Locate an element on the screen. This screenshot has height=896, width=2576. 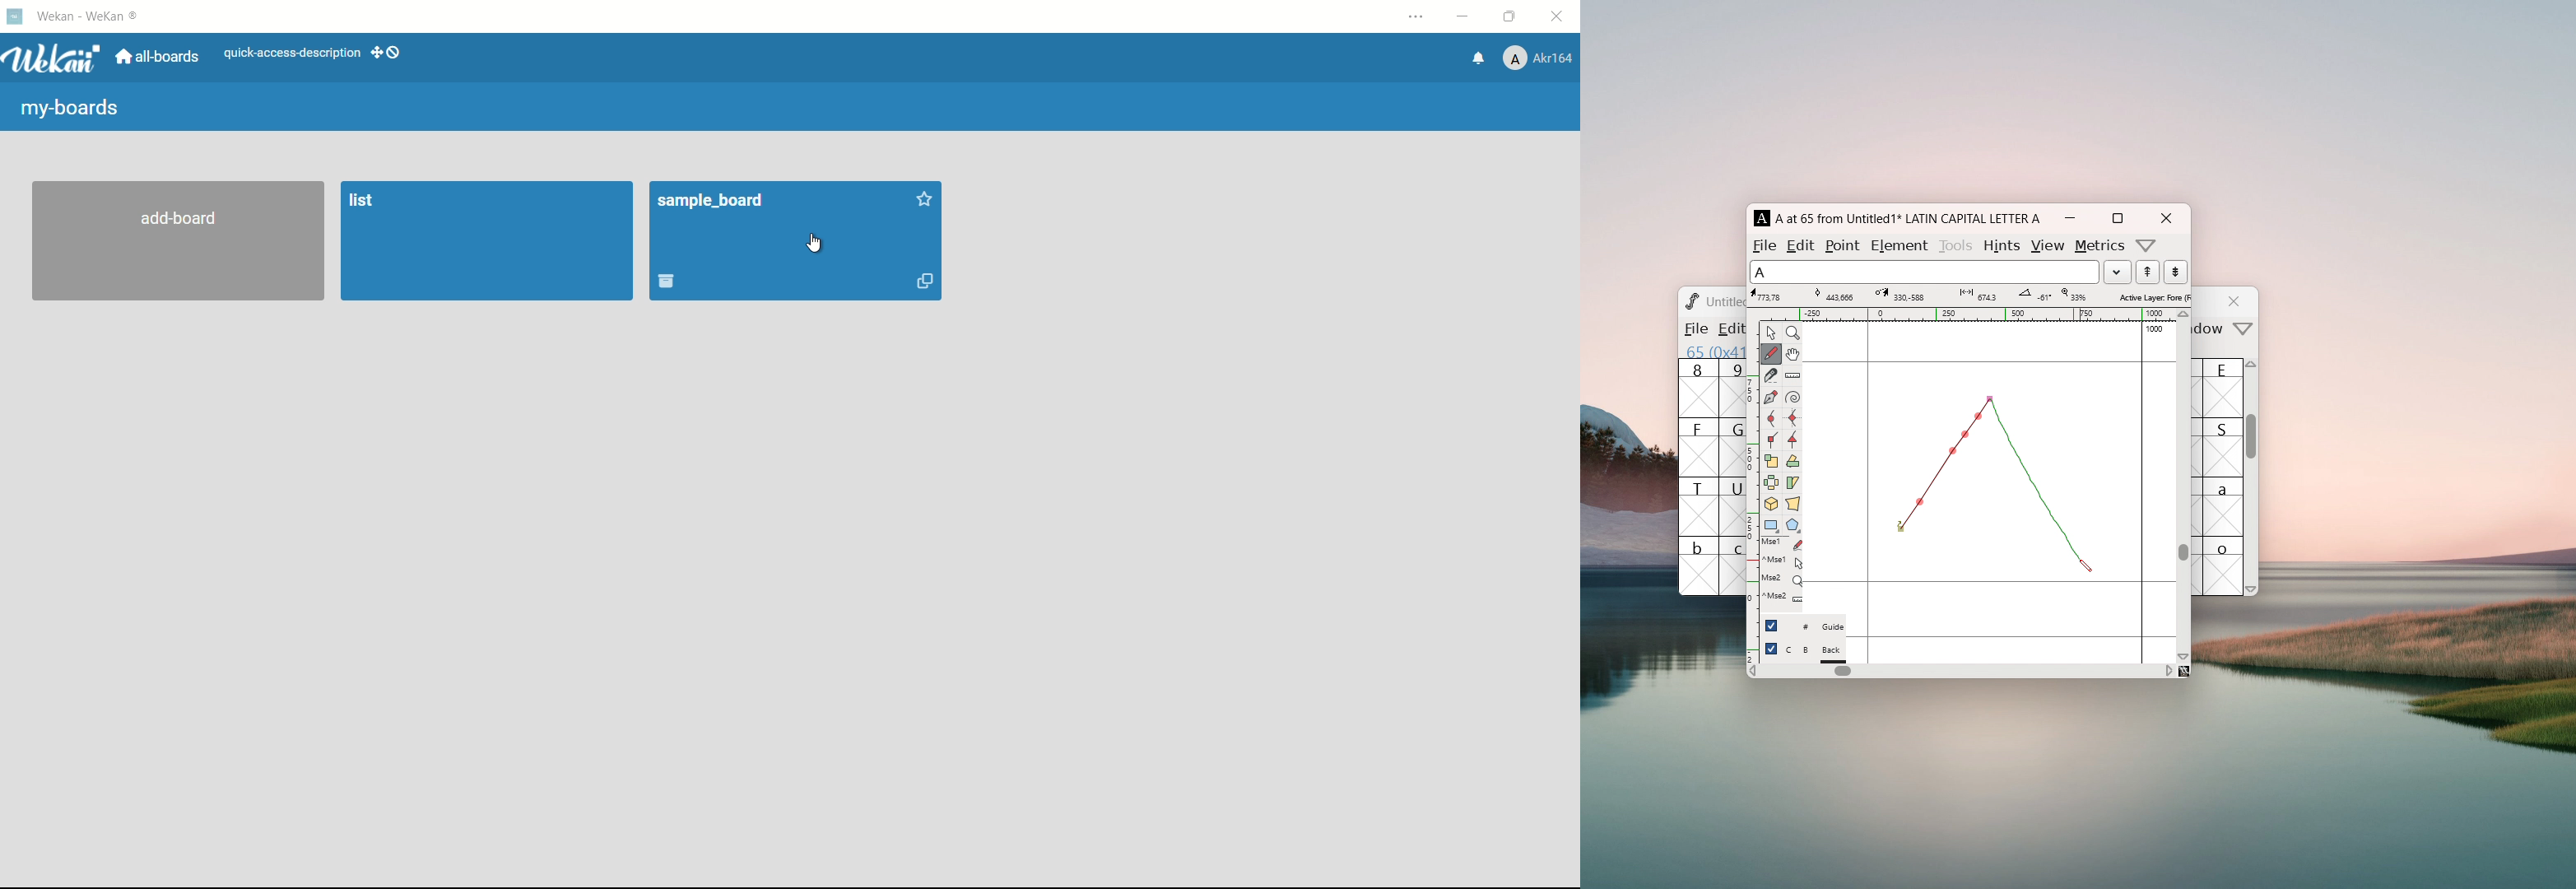
cursor is located at coordinates (2085, 566).